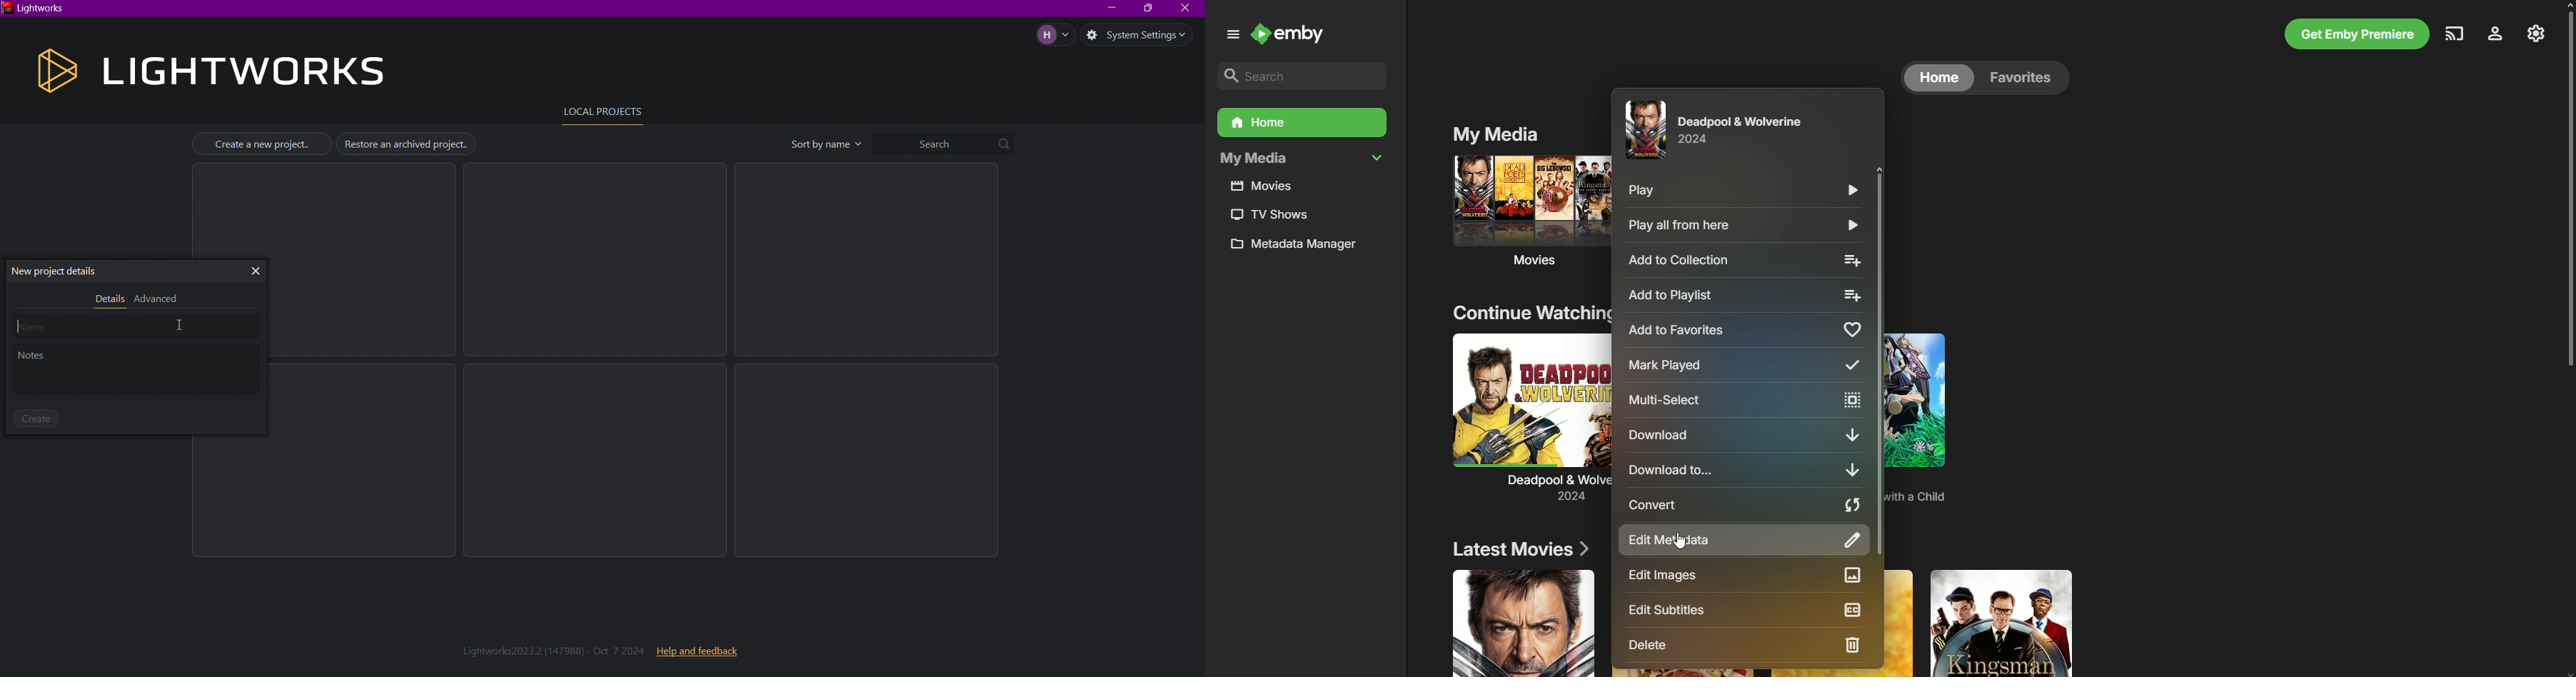  I want to click on Play, so click(1743, 192).